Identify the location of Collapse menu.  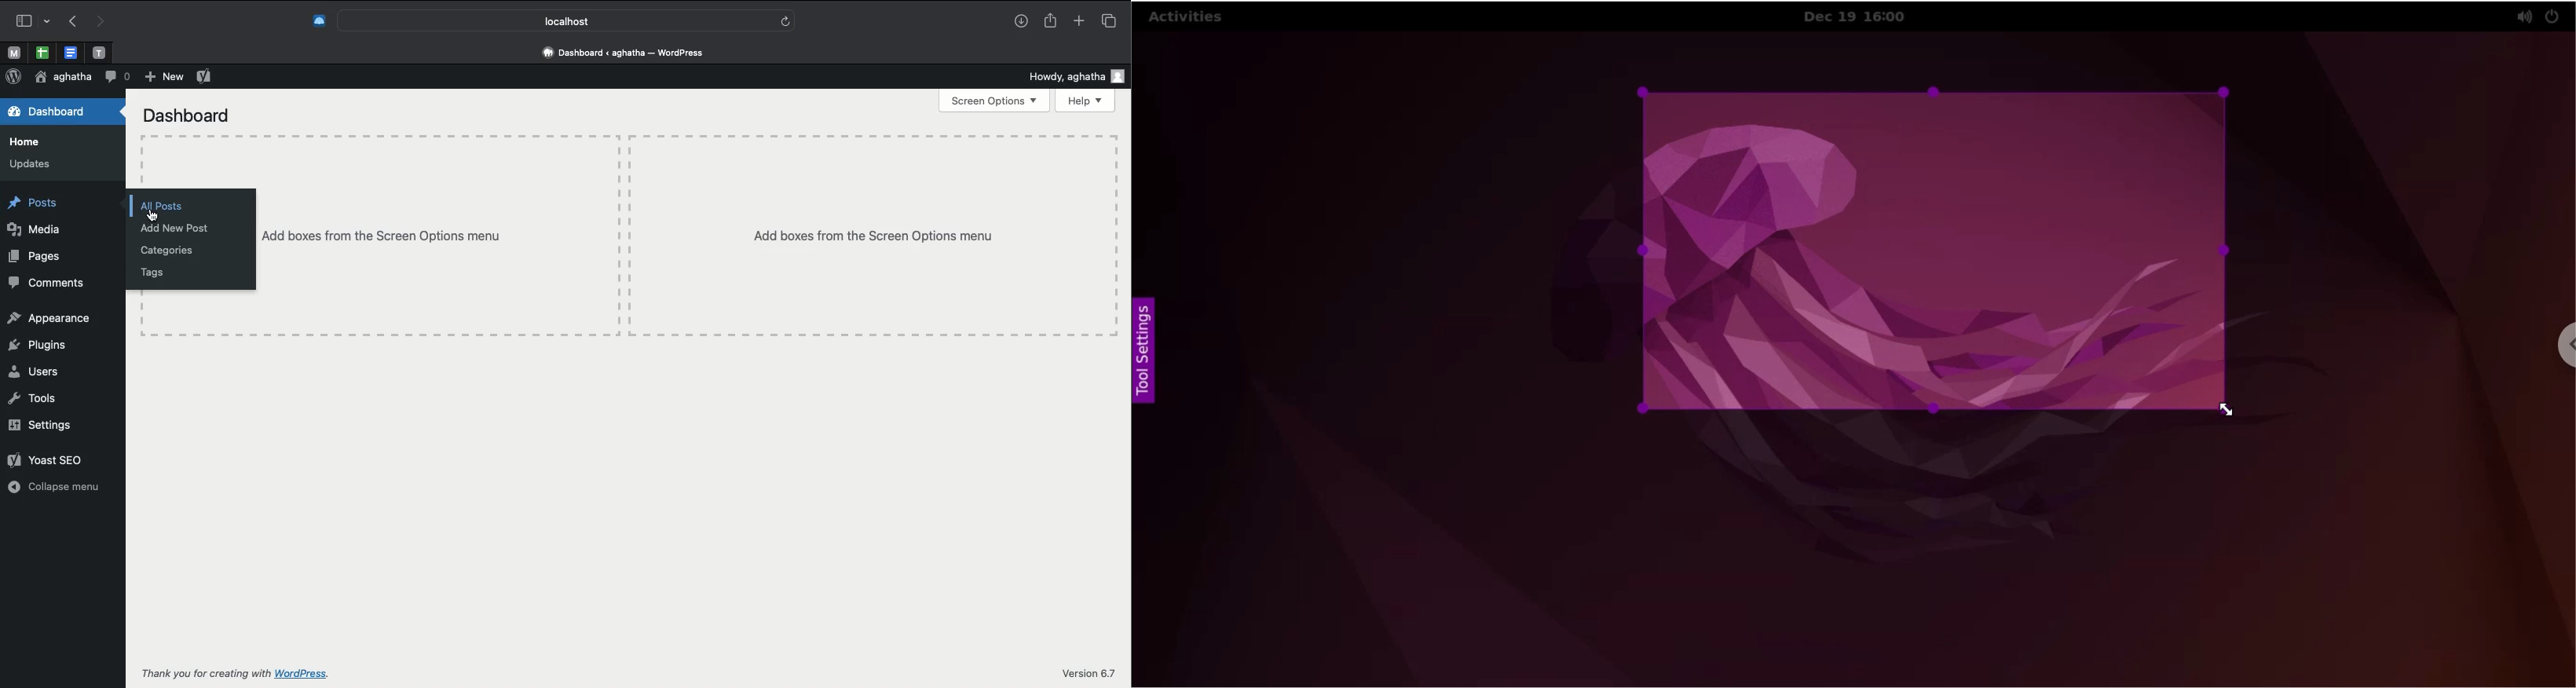
(53, 486).